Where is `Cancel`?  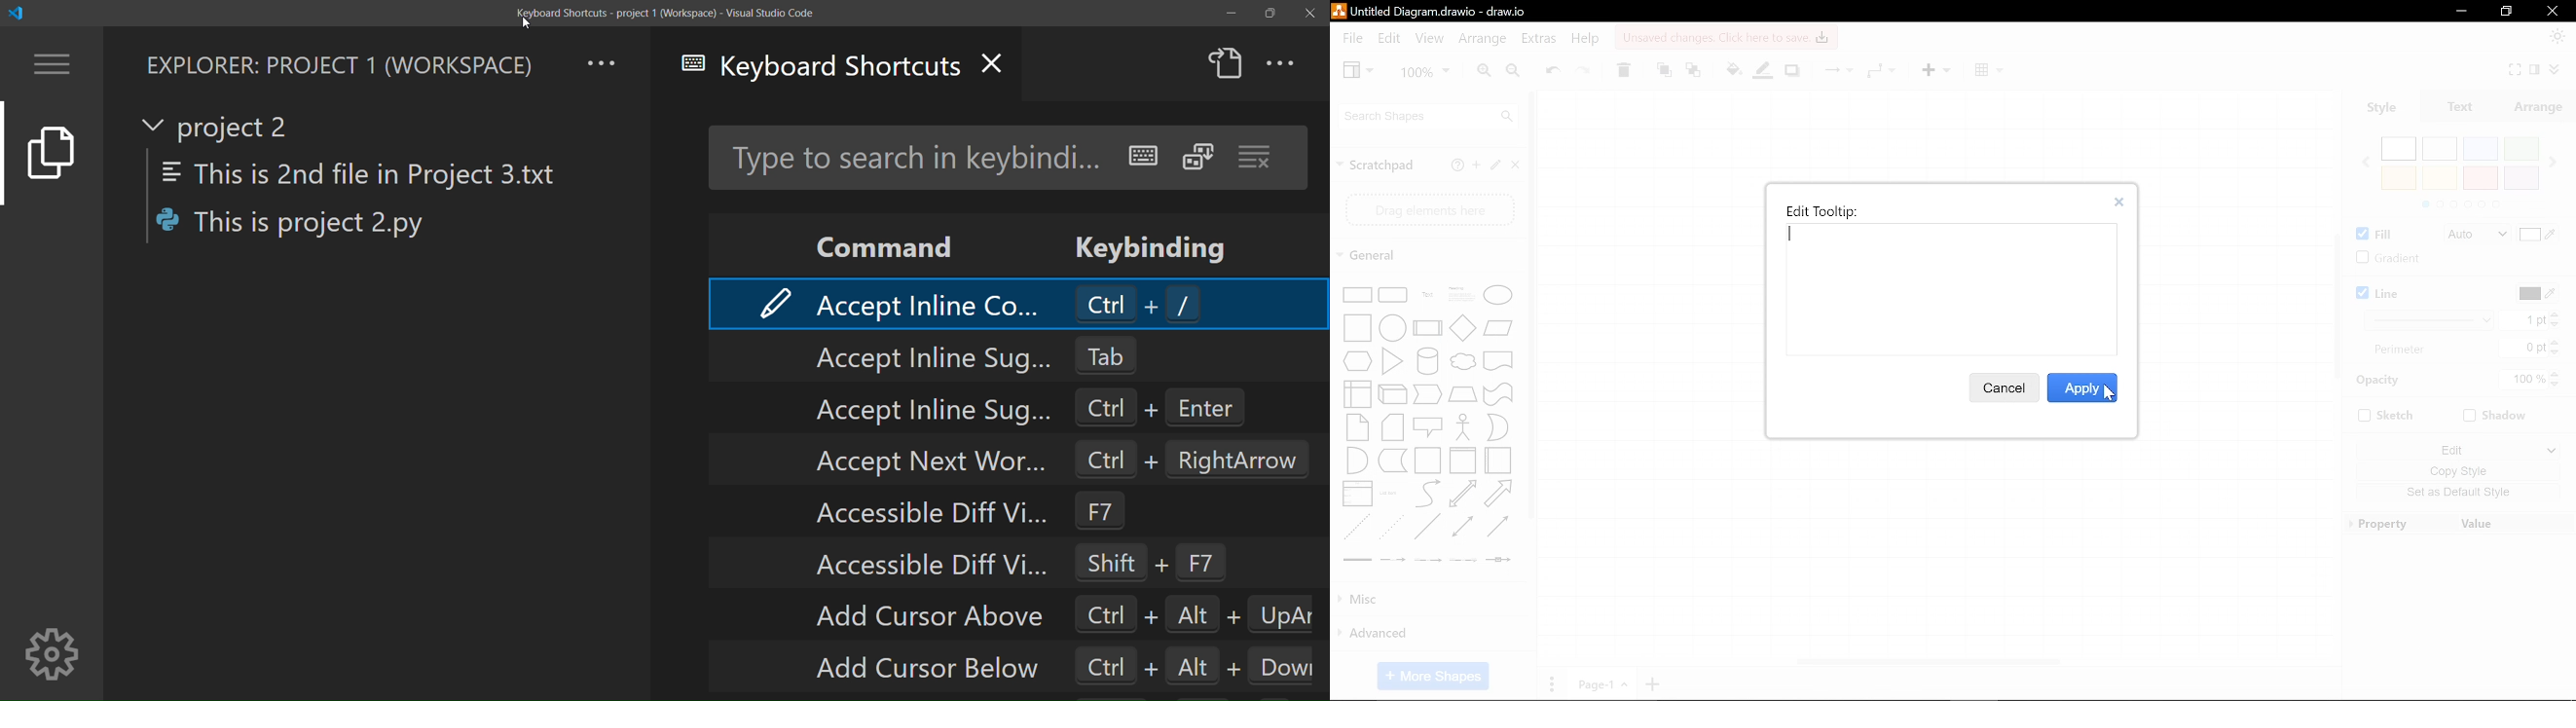 Cancel is located at coordinates (2005, 387).